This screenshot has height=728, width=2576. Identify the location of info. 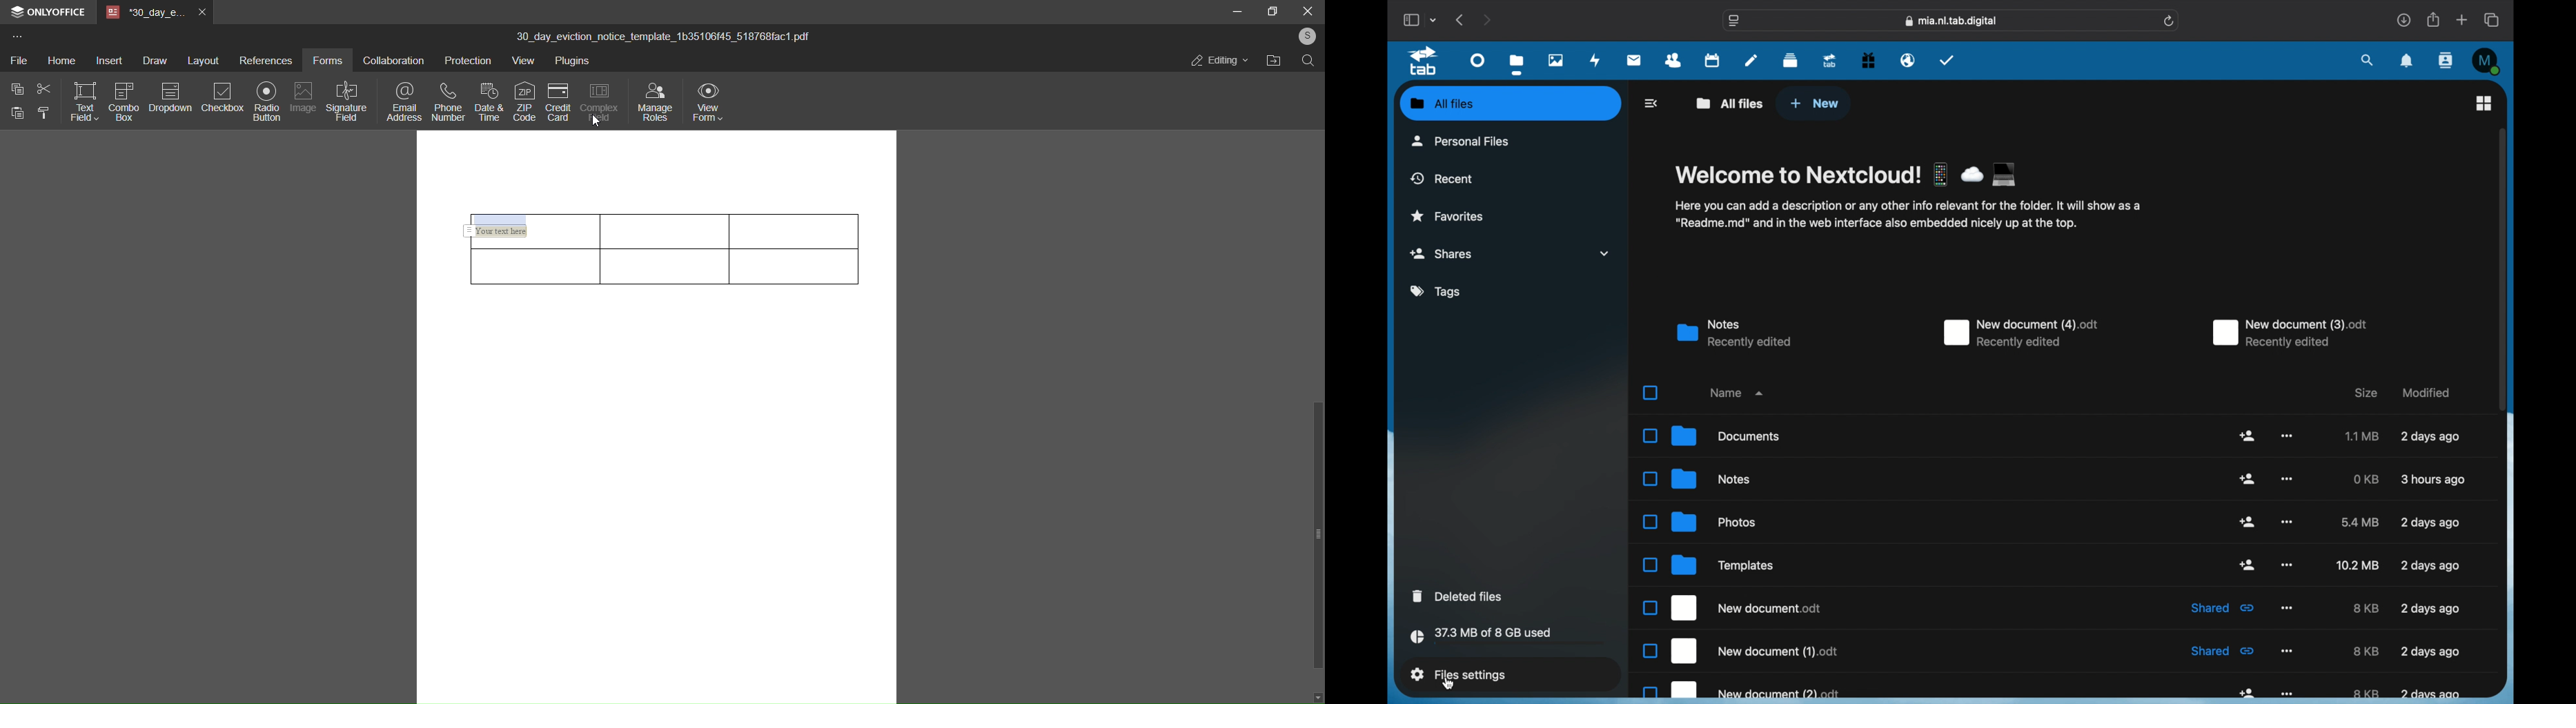
(1908, 215).